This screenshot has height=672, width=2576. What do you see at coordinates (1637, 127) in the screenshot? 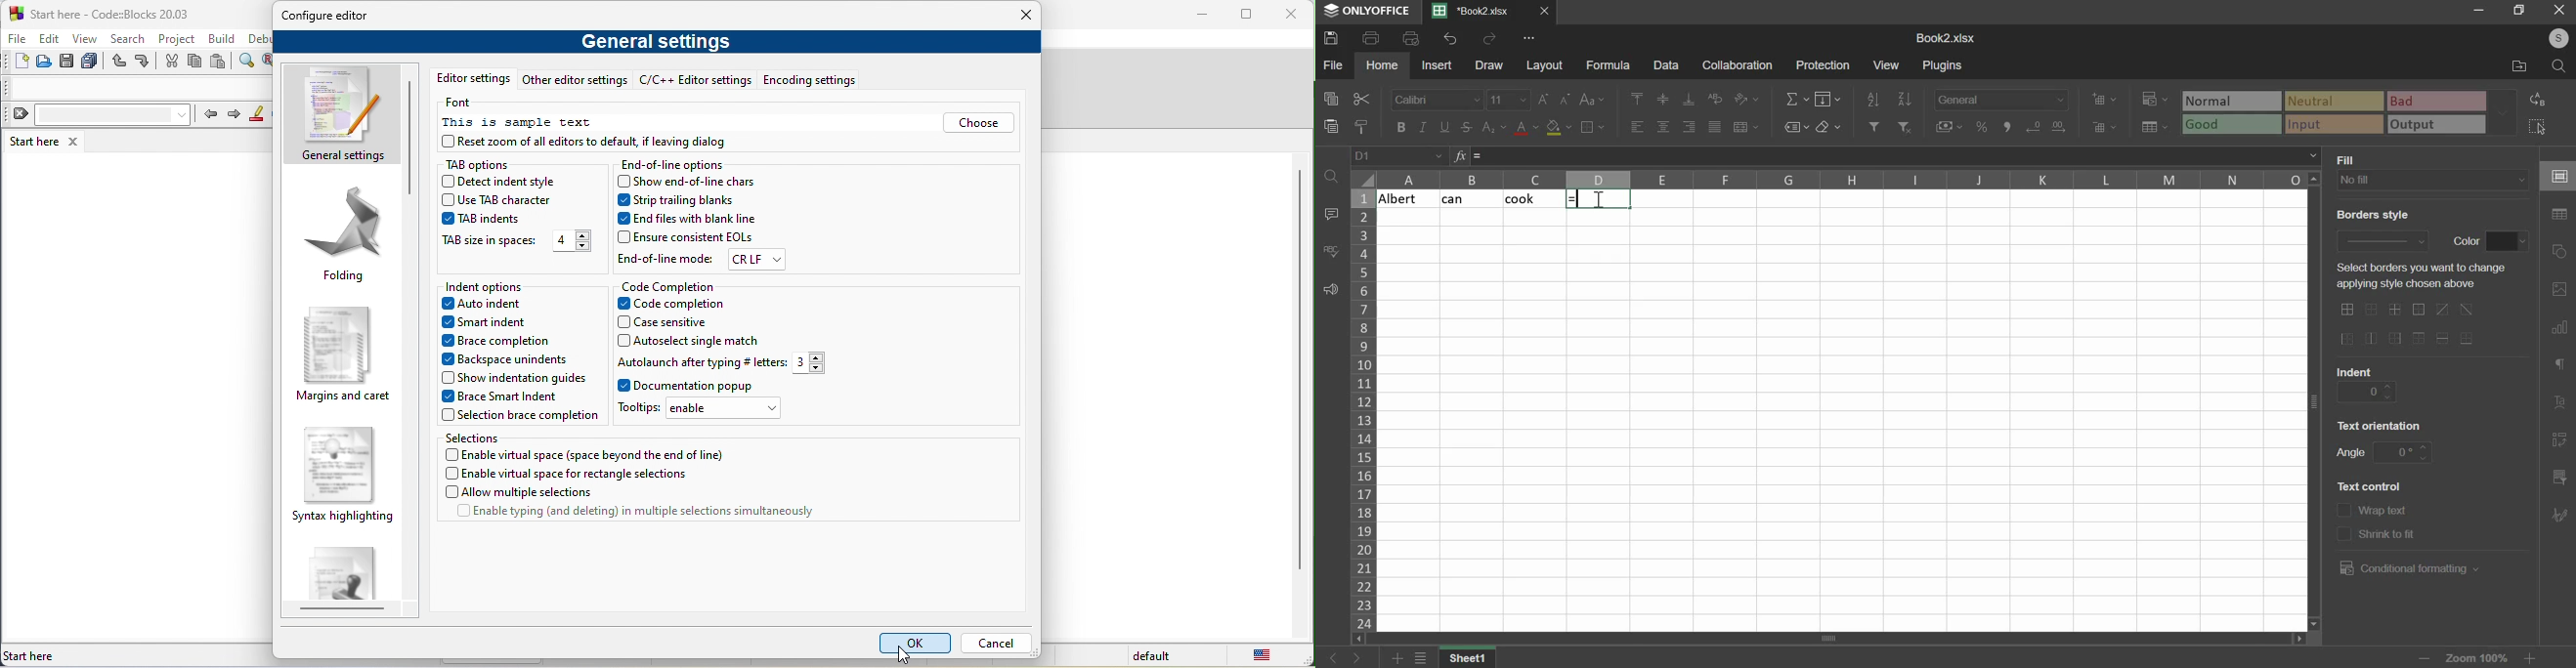
I see `align left` at bounding box center [1637, 127].